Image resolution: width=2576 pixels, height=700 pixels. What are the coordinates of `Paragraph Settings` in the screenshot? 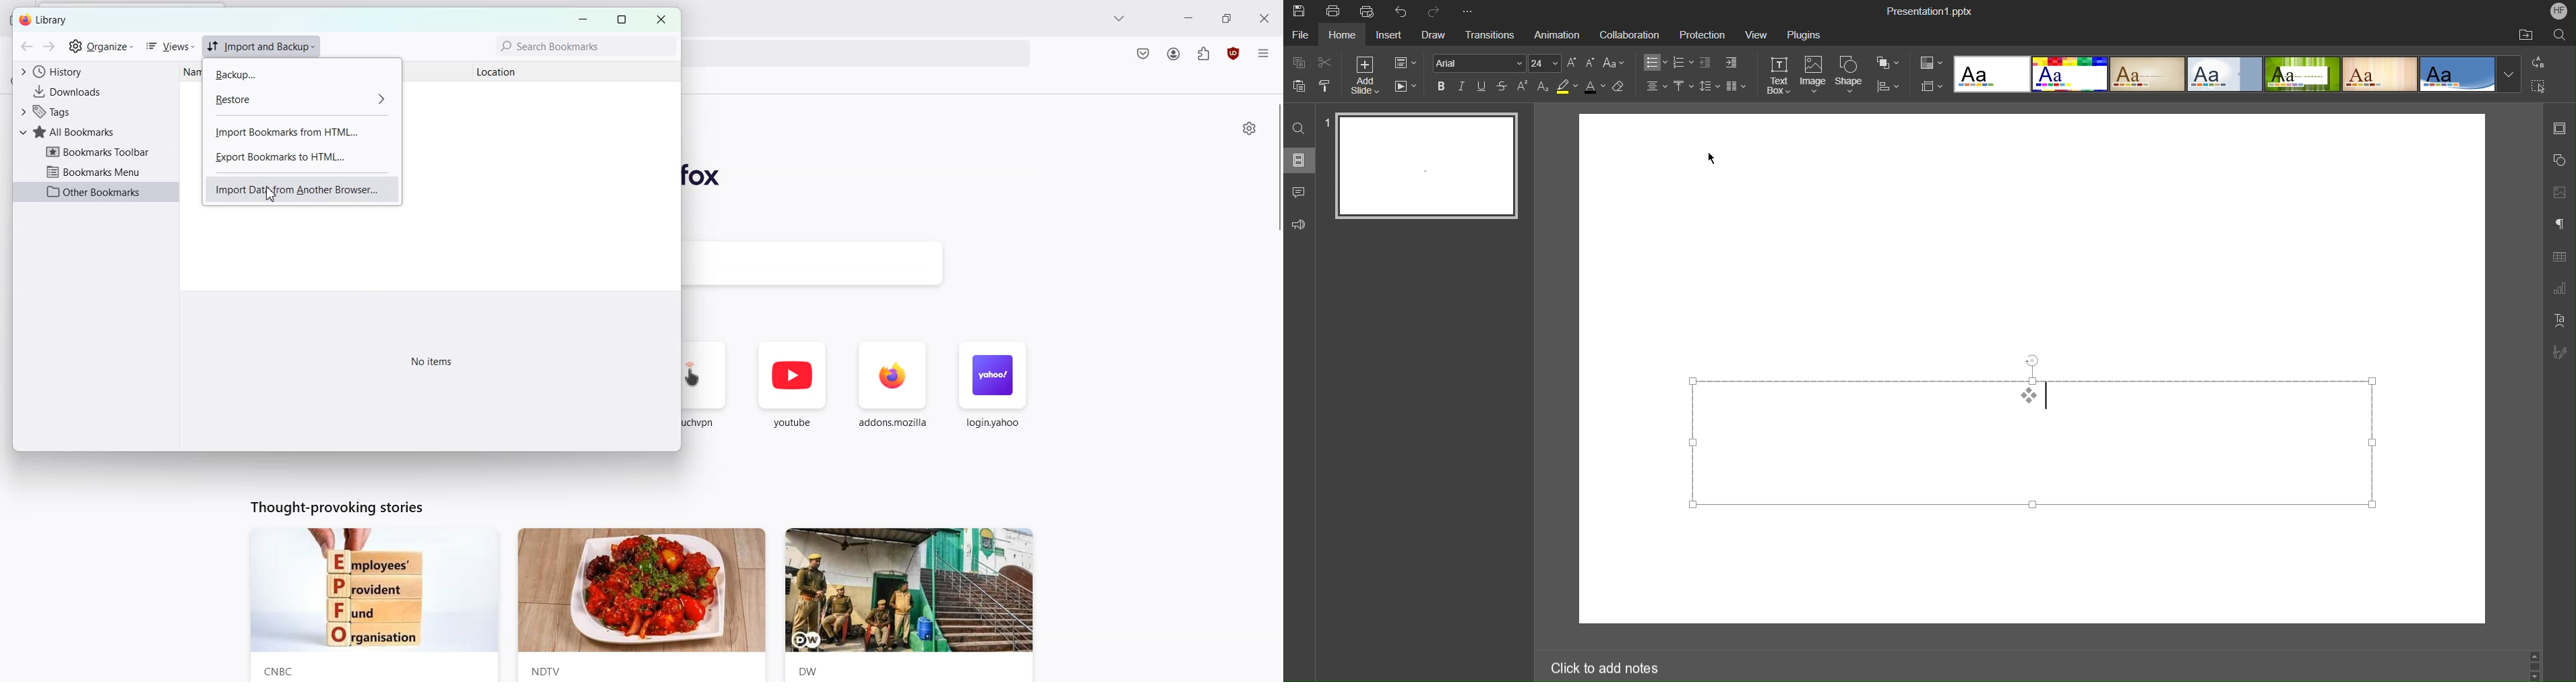 It's located at (2558, 224).